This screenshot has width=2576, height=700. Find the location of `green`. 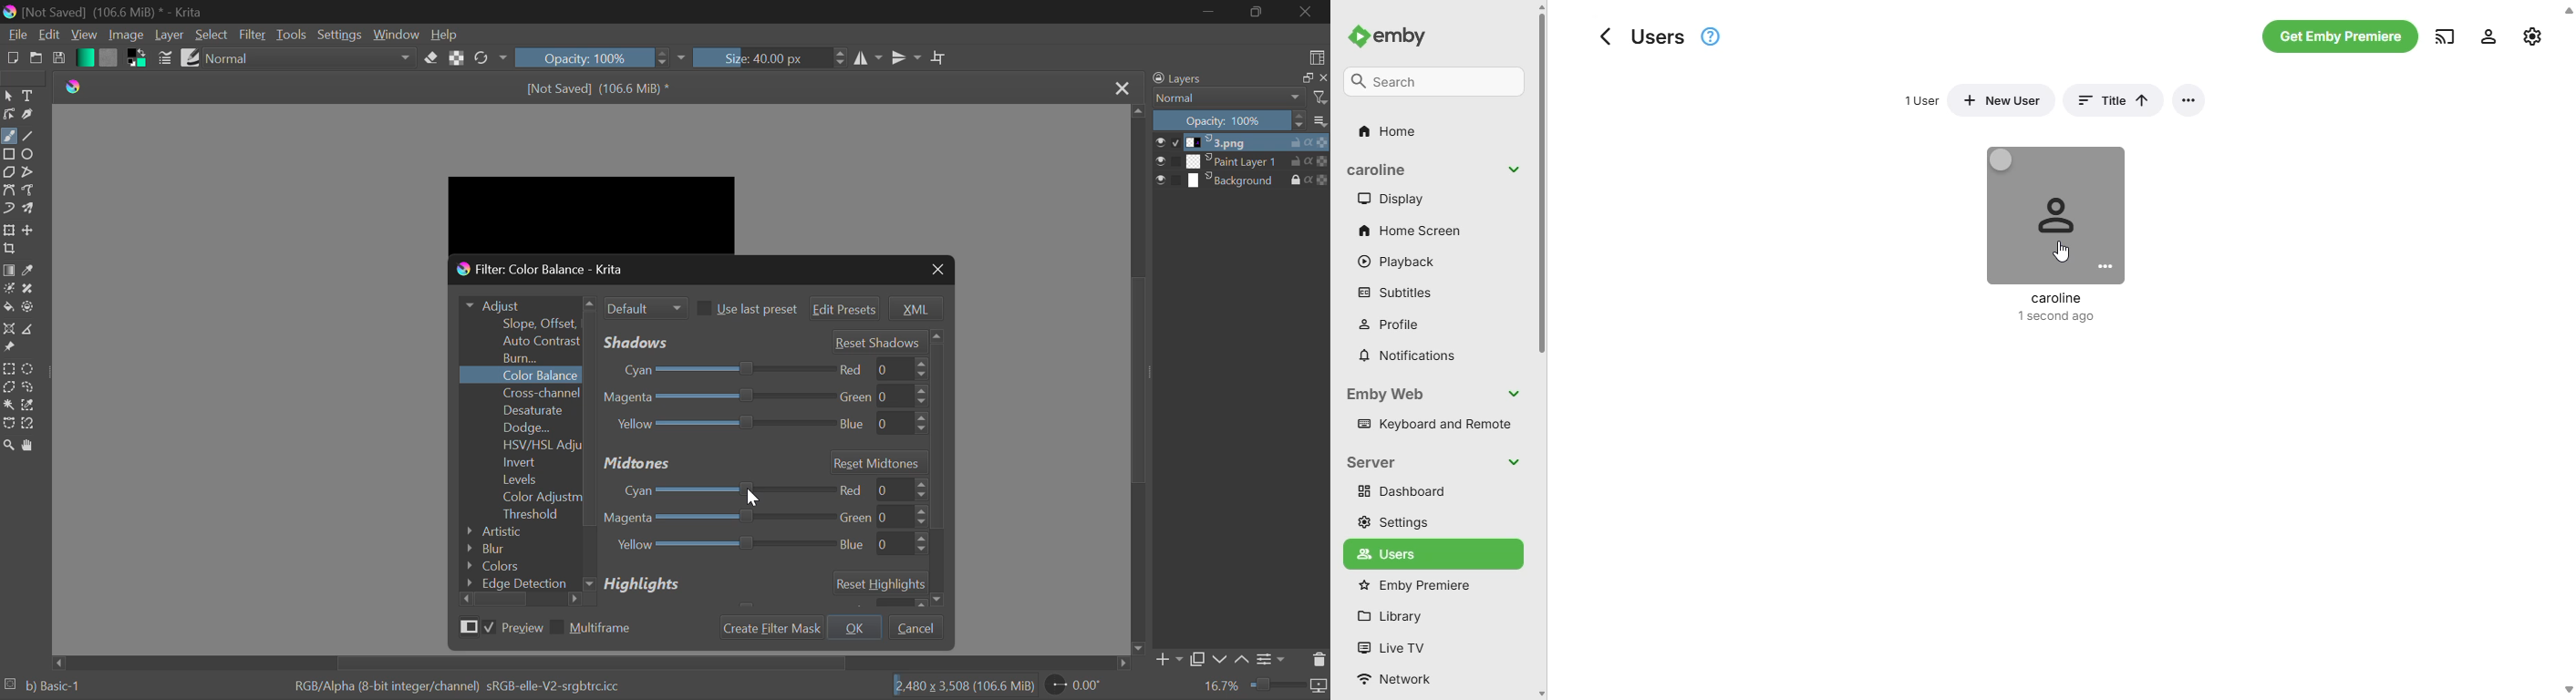

green is located at coordinates (878, 516).